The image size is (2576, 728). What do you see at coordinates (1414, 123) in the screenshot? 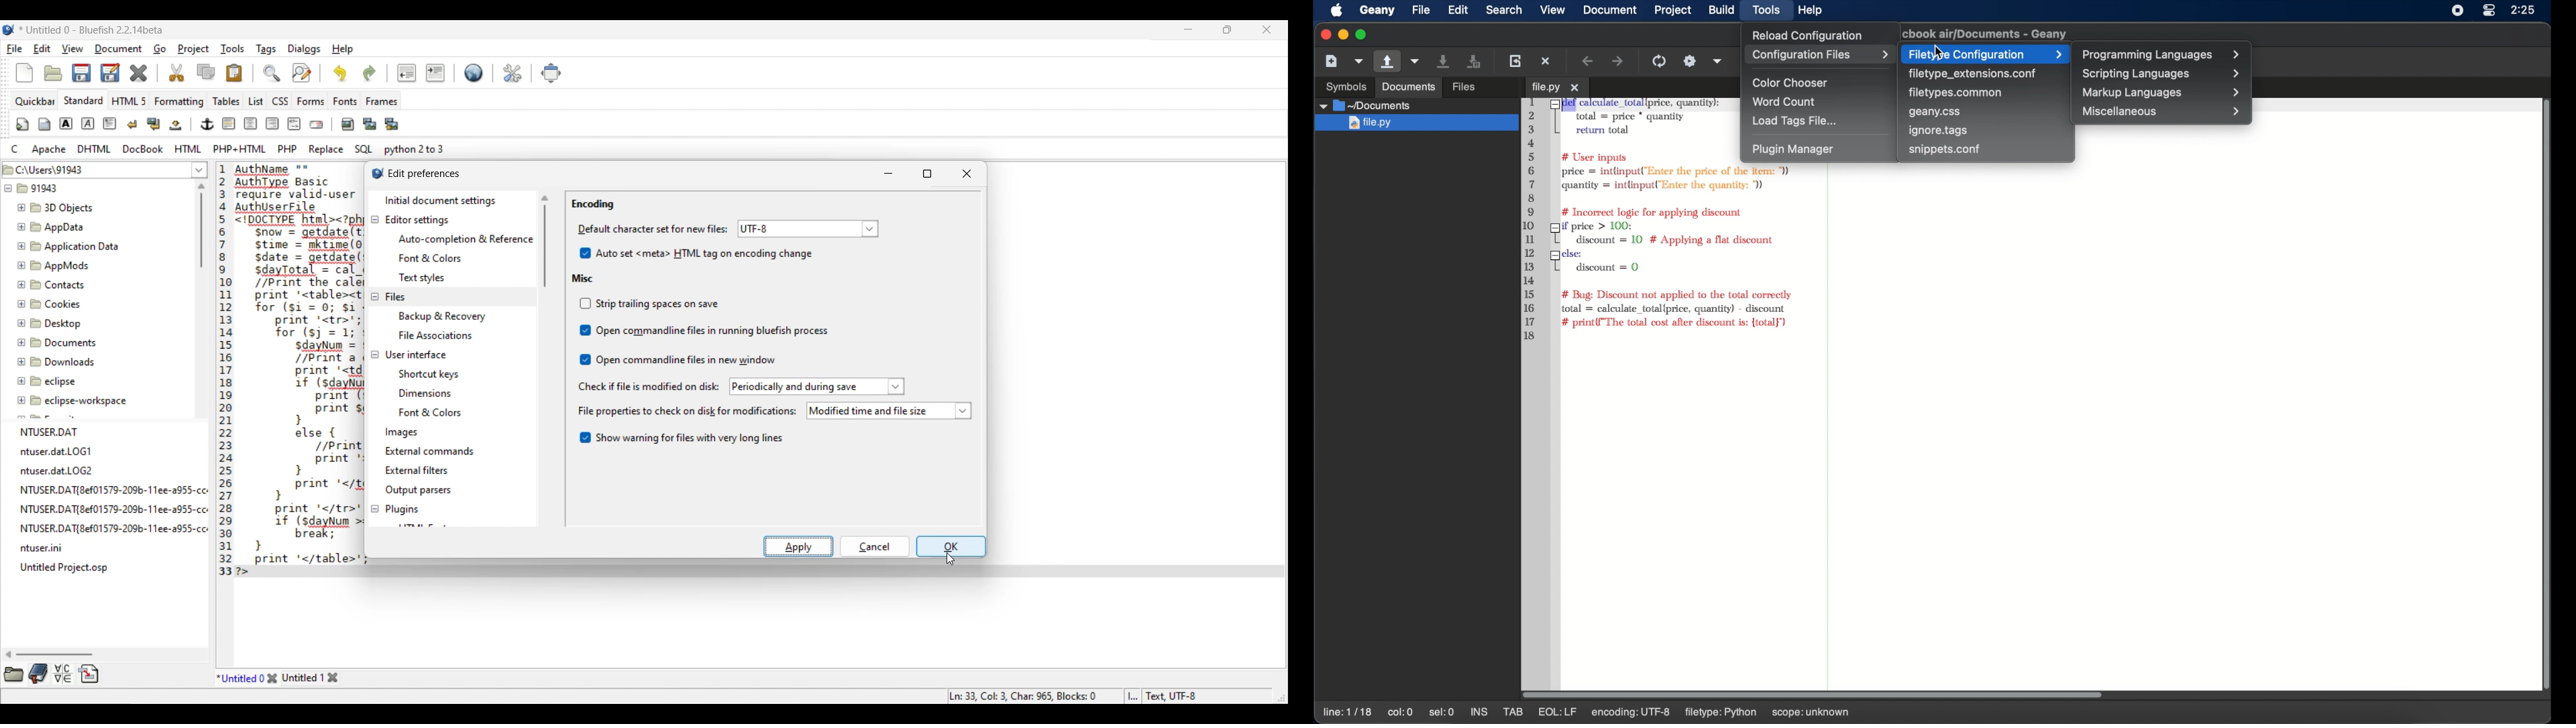
I see `file.py highlighted` at bounding box center [1414, 123].